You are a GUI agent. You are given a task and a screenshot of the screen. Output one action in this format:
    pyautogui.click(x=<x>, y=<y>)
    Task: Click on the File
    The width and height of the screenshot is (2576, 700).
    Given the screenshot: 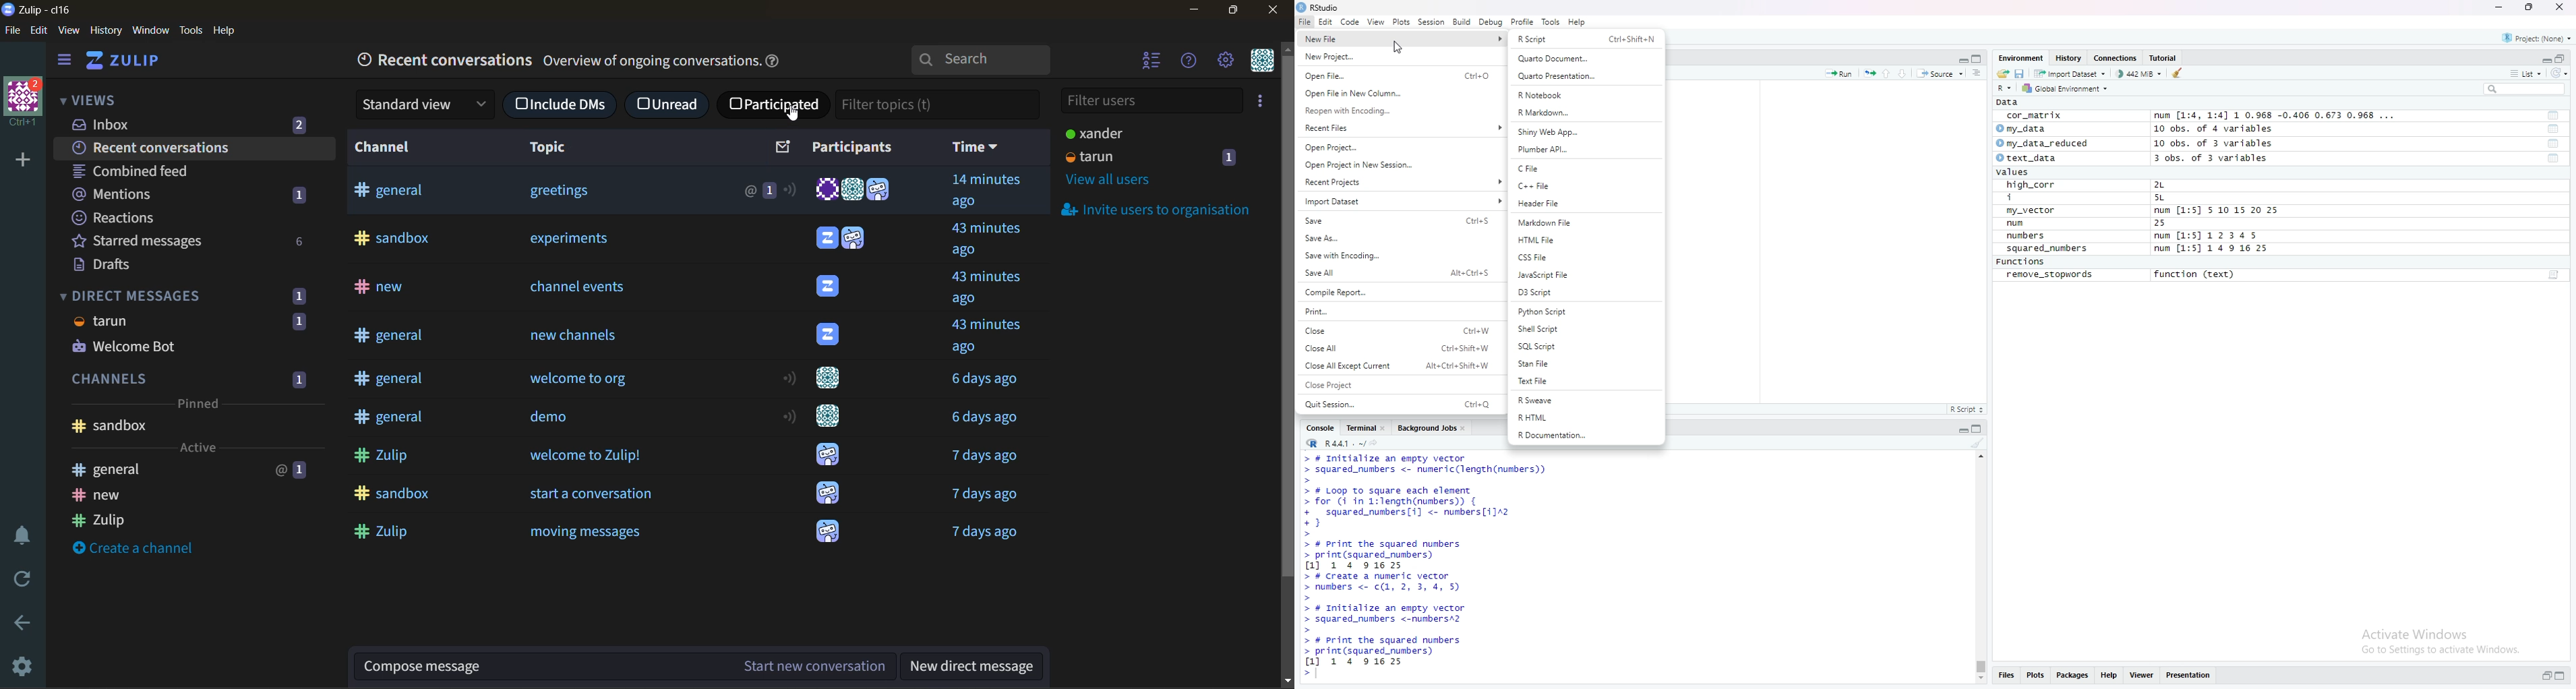 What is the action you would take?
    pyautogui.click(x=1303, y=21)
    